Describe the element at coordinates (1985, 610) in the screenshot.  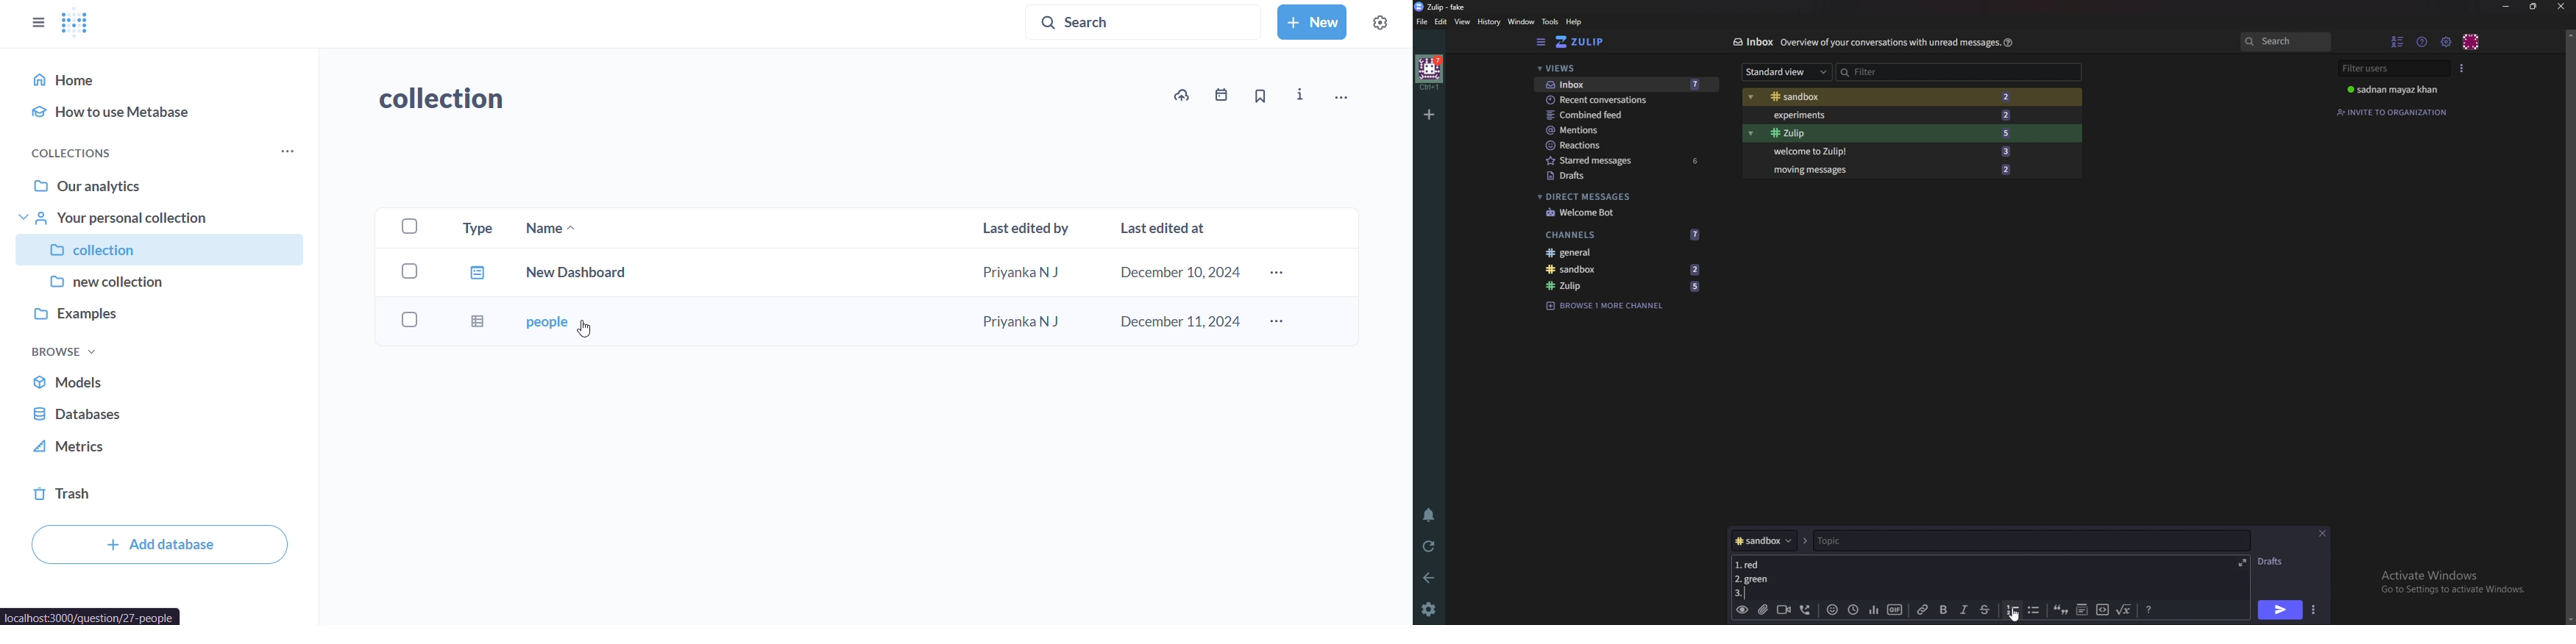
I see `Strike through` at that location.